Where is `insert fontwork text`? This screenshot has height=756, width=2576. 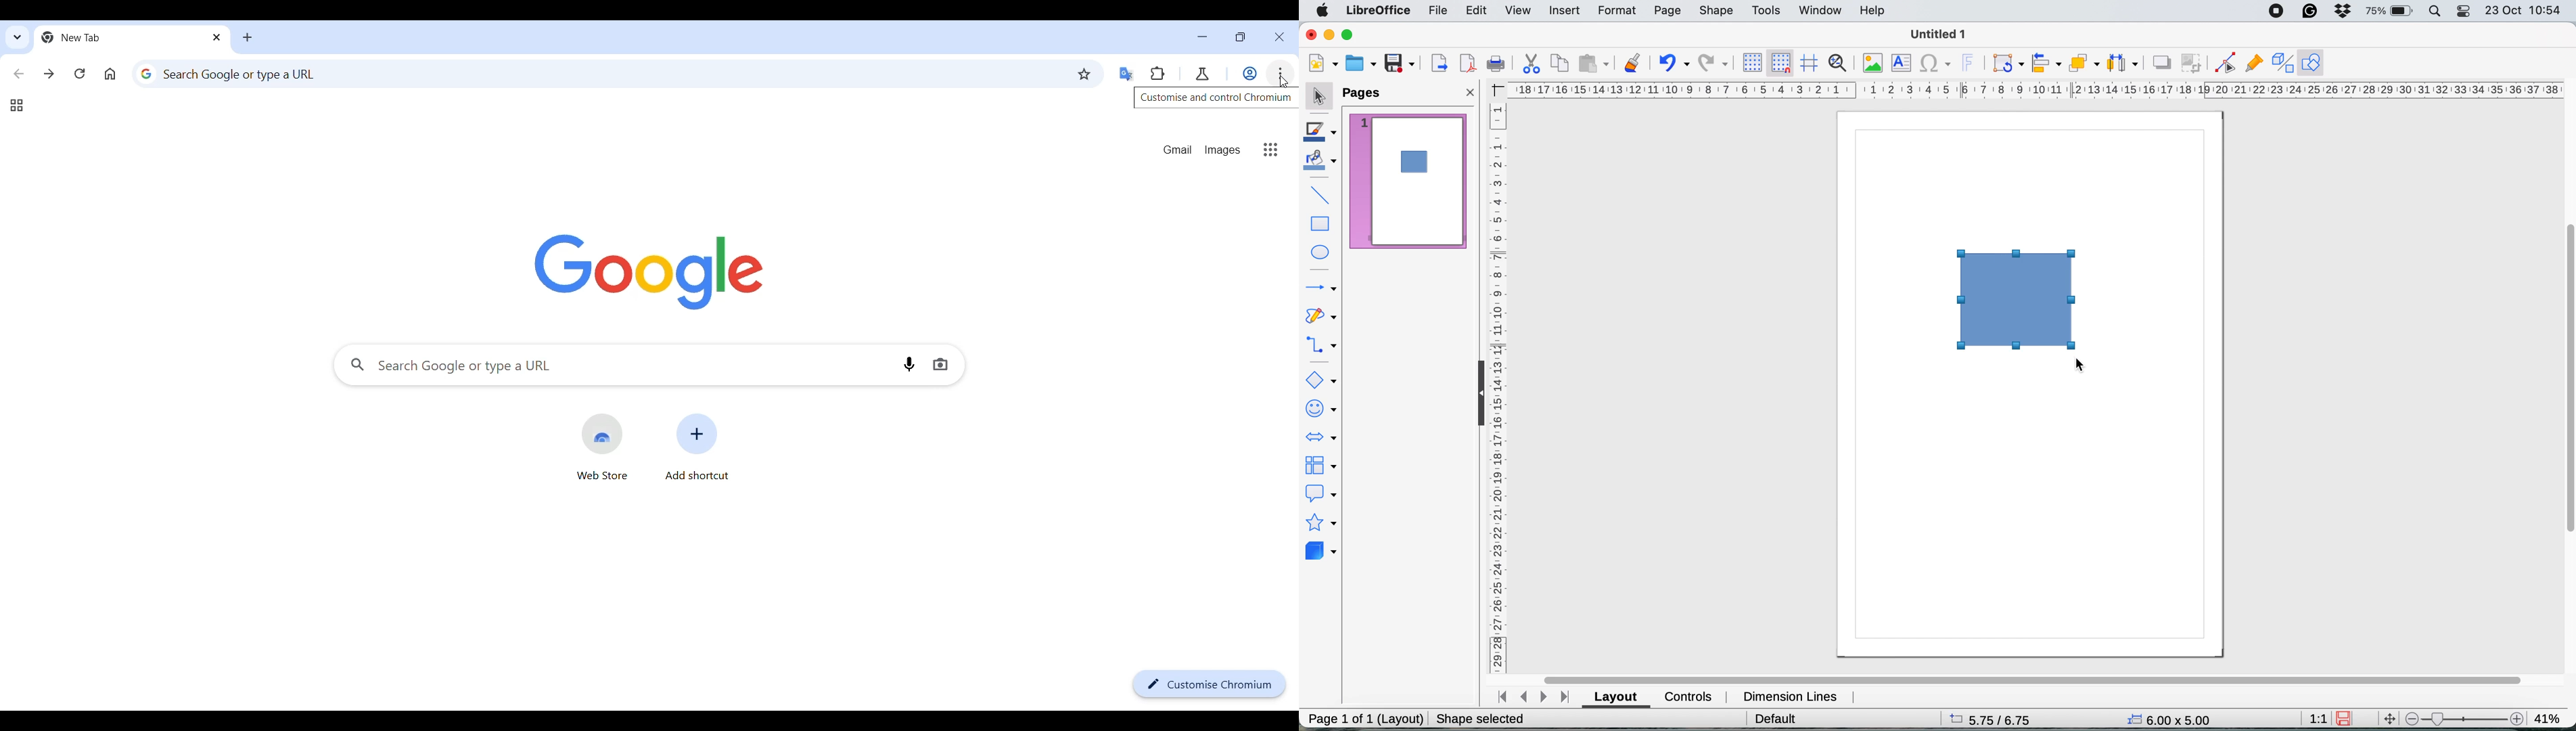
insert fontwork text is located at coordinates (1972, 61).